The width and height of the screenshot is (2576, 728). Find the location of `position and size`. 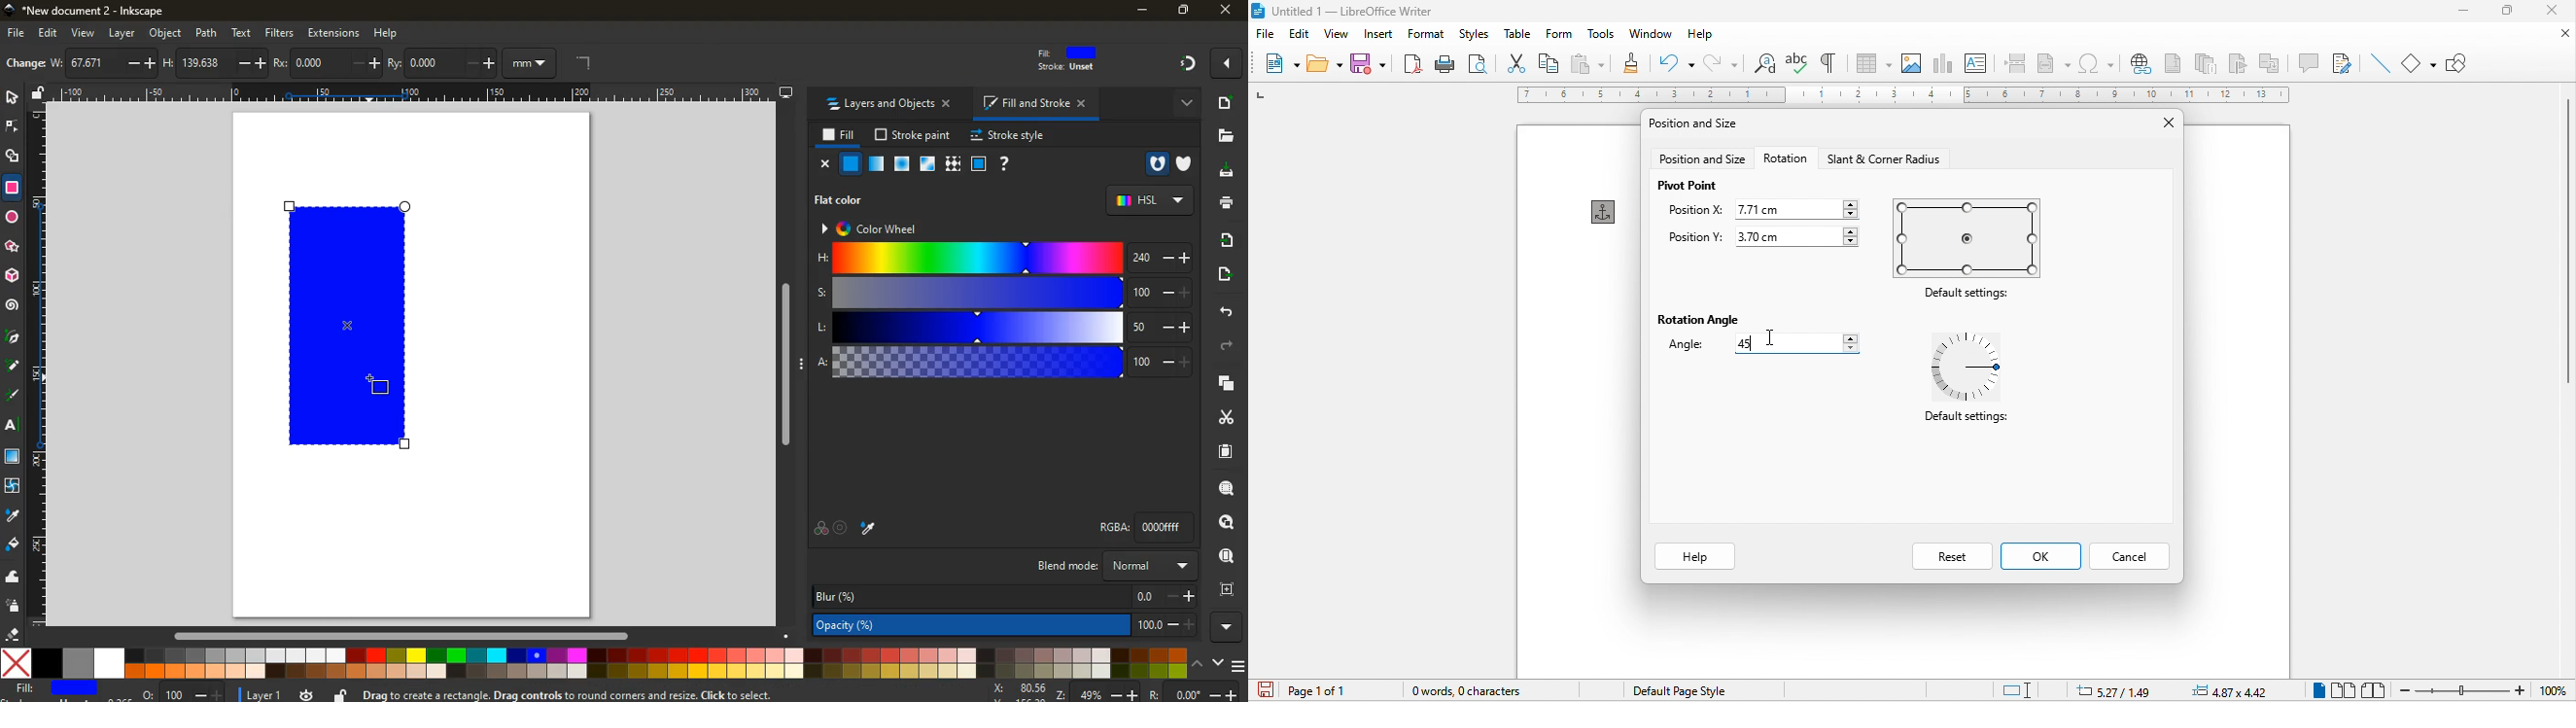

position and size is located at coordinates (1702, 158).